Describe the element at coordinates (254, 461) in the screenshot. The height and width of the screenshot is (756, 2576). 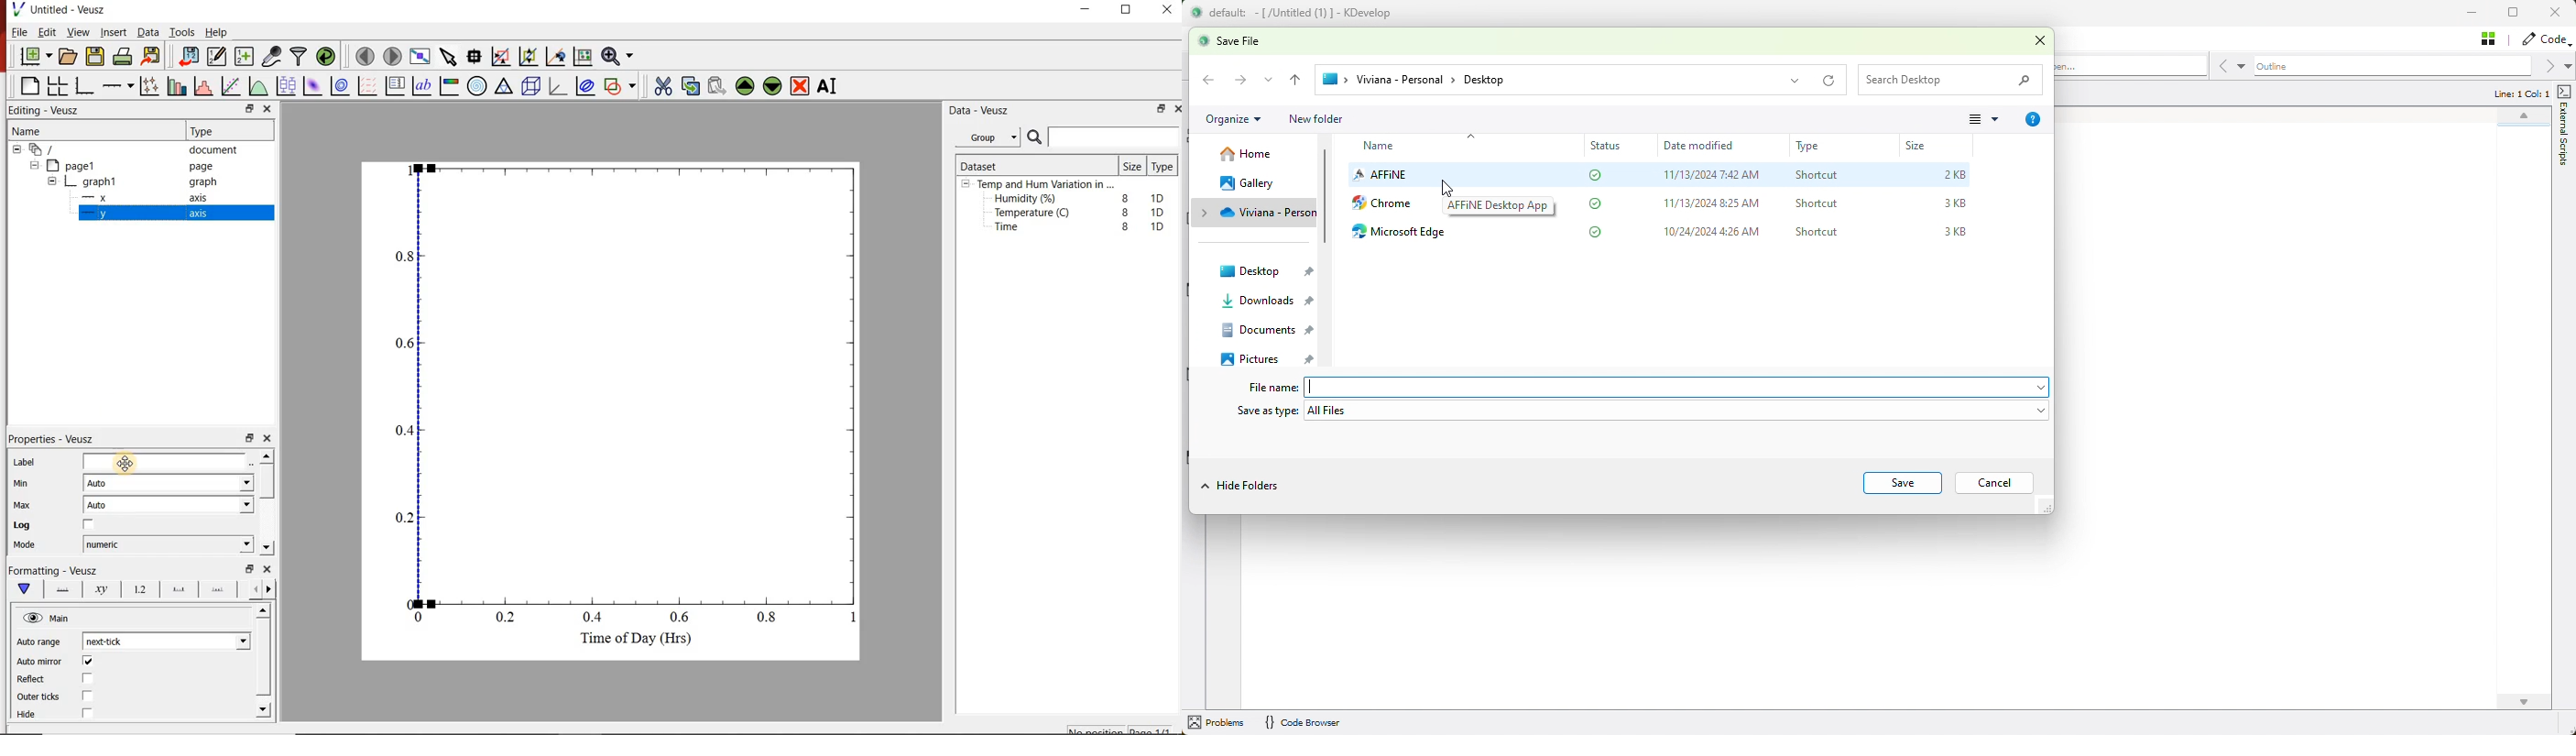
I see `Edit text` at that location.